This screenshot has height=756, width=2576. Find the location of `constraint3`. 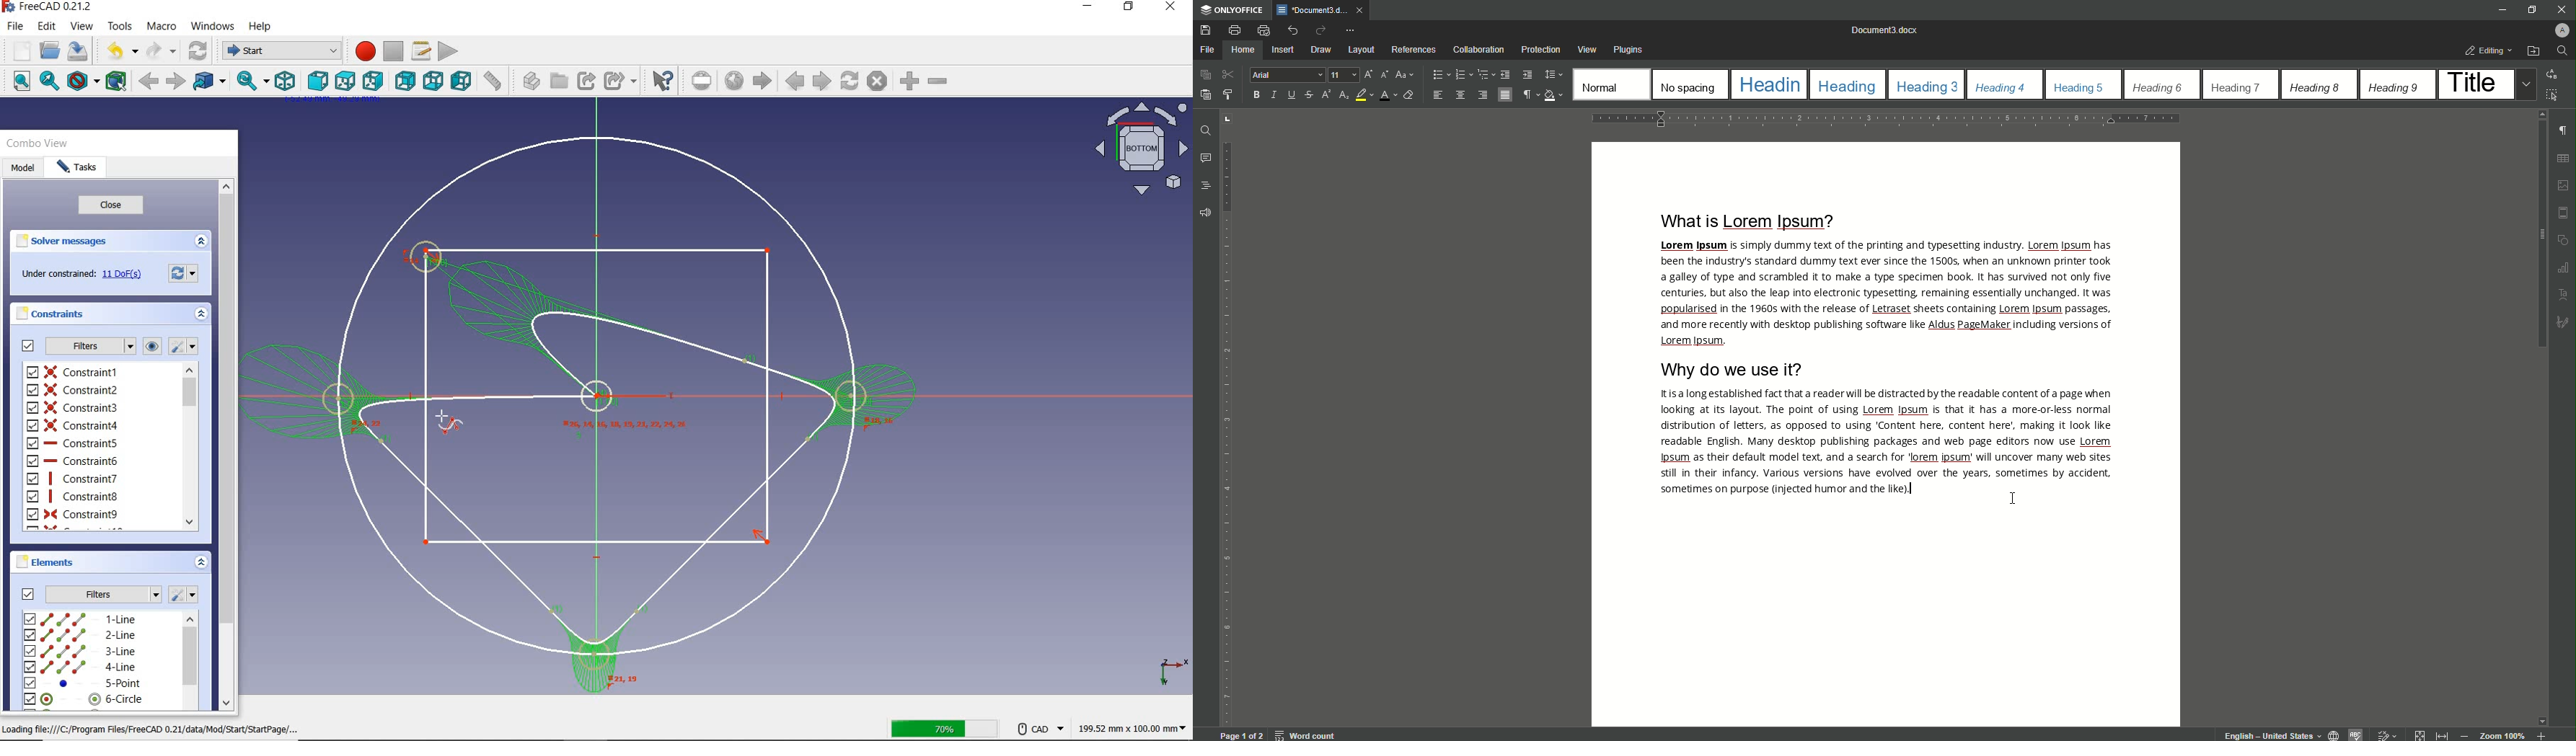

constraint3 is located at coordinates (73, 407).